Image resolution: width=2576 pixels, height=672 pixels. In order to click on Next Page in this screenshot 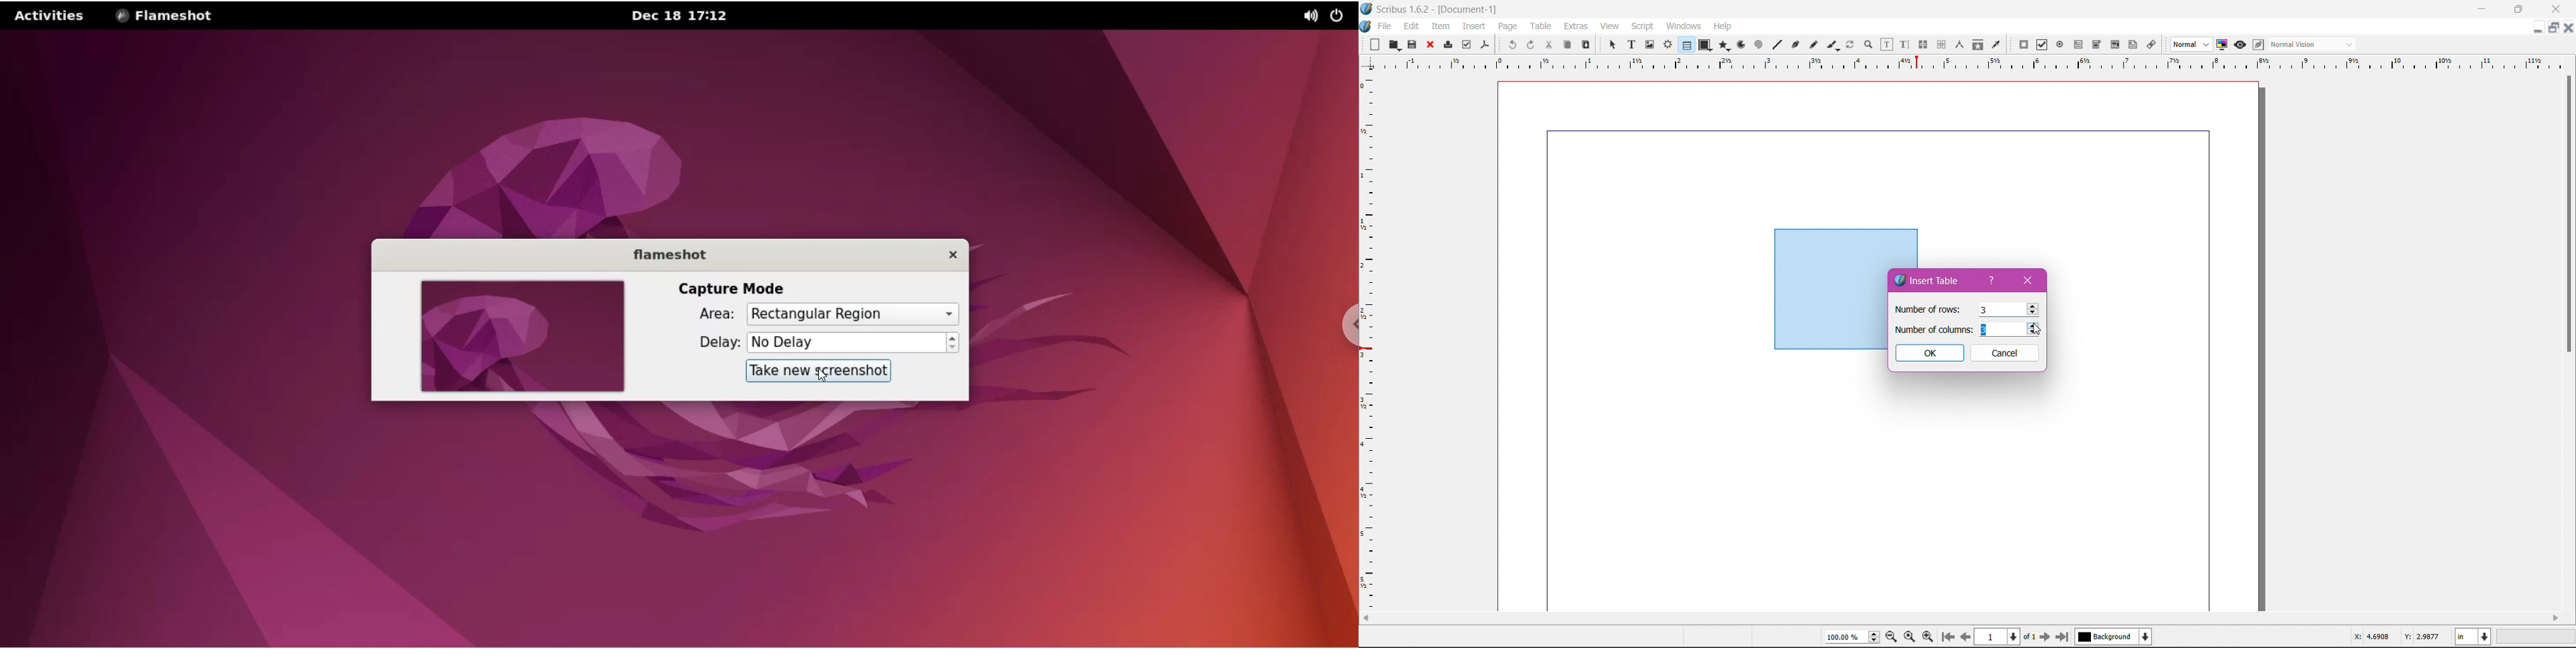, I will do `click(2047, 636)`.